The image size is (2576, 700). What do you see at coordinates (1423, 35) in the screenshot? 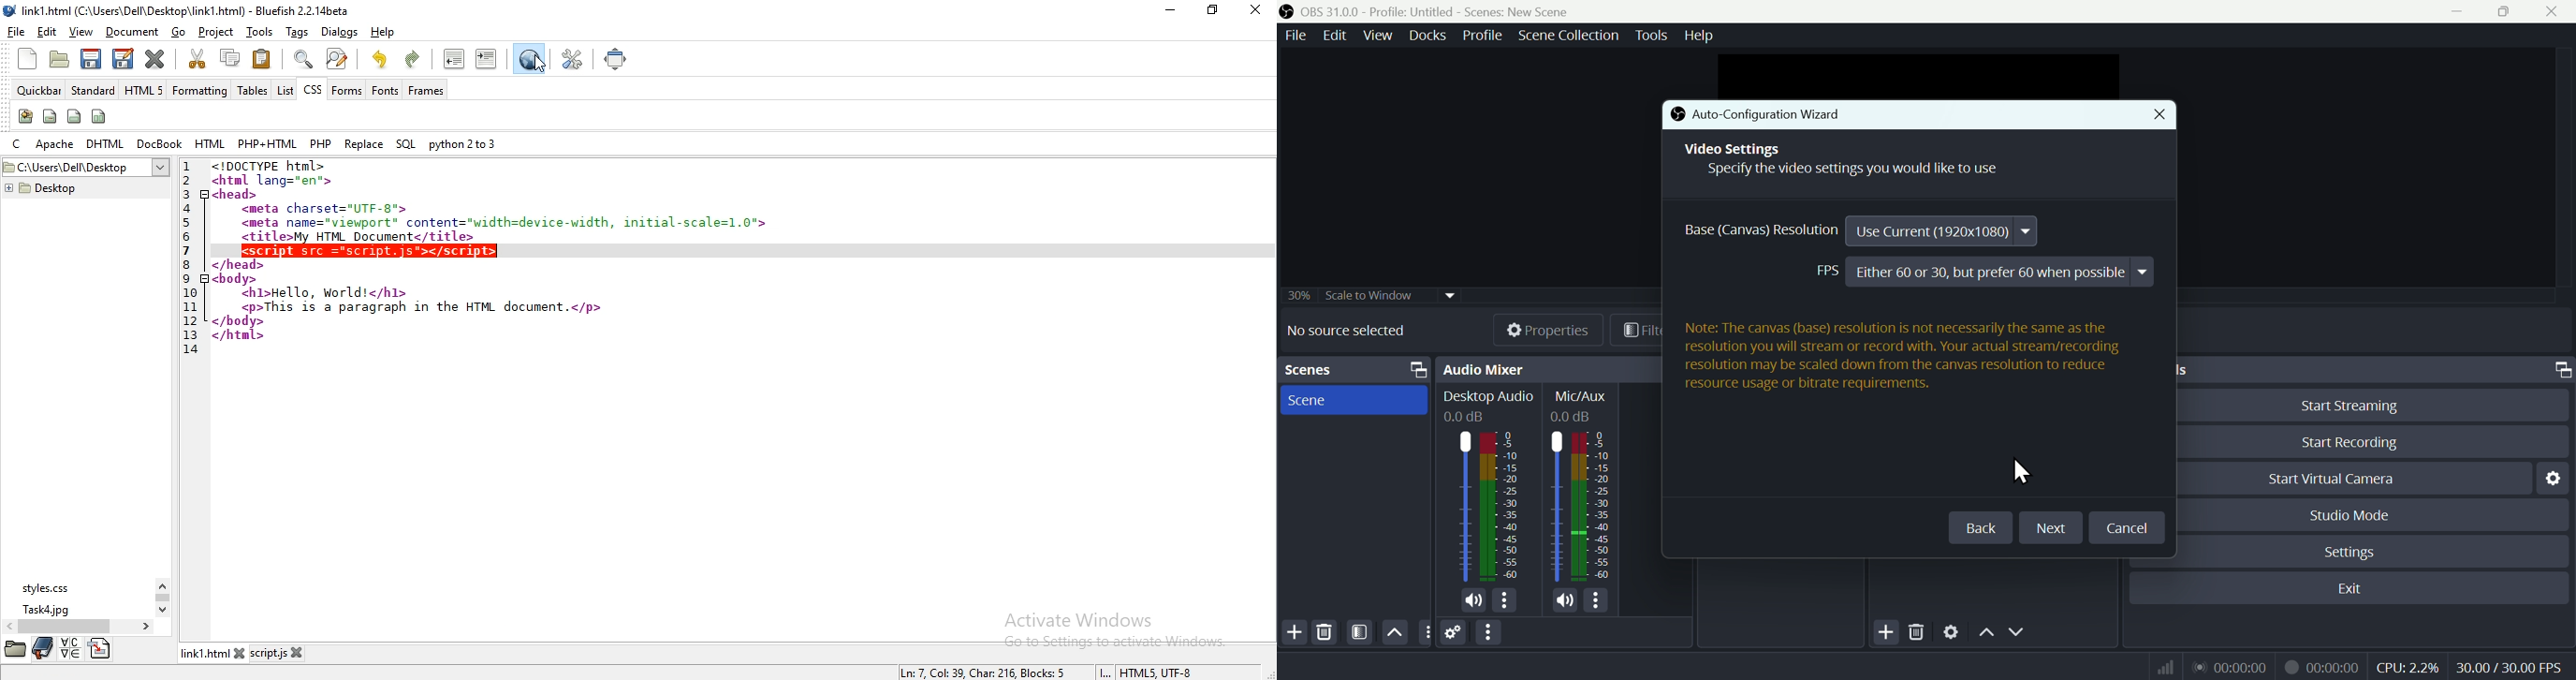
I see `Docks` at bounding box center [1423, 35].